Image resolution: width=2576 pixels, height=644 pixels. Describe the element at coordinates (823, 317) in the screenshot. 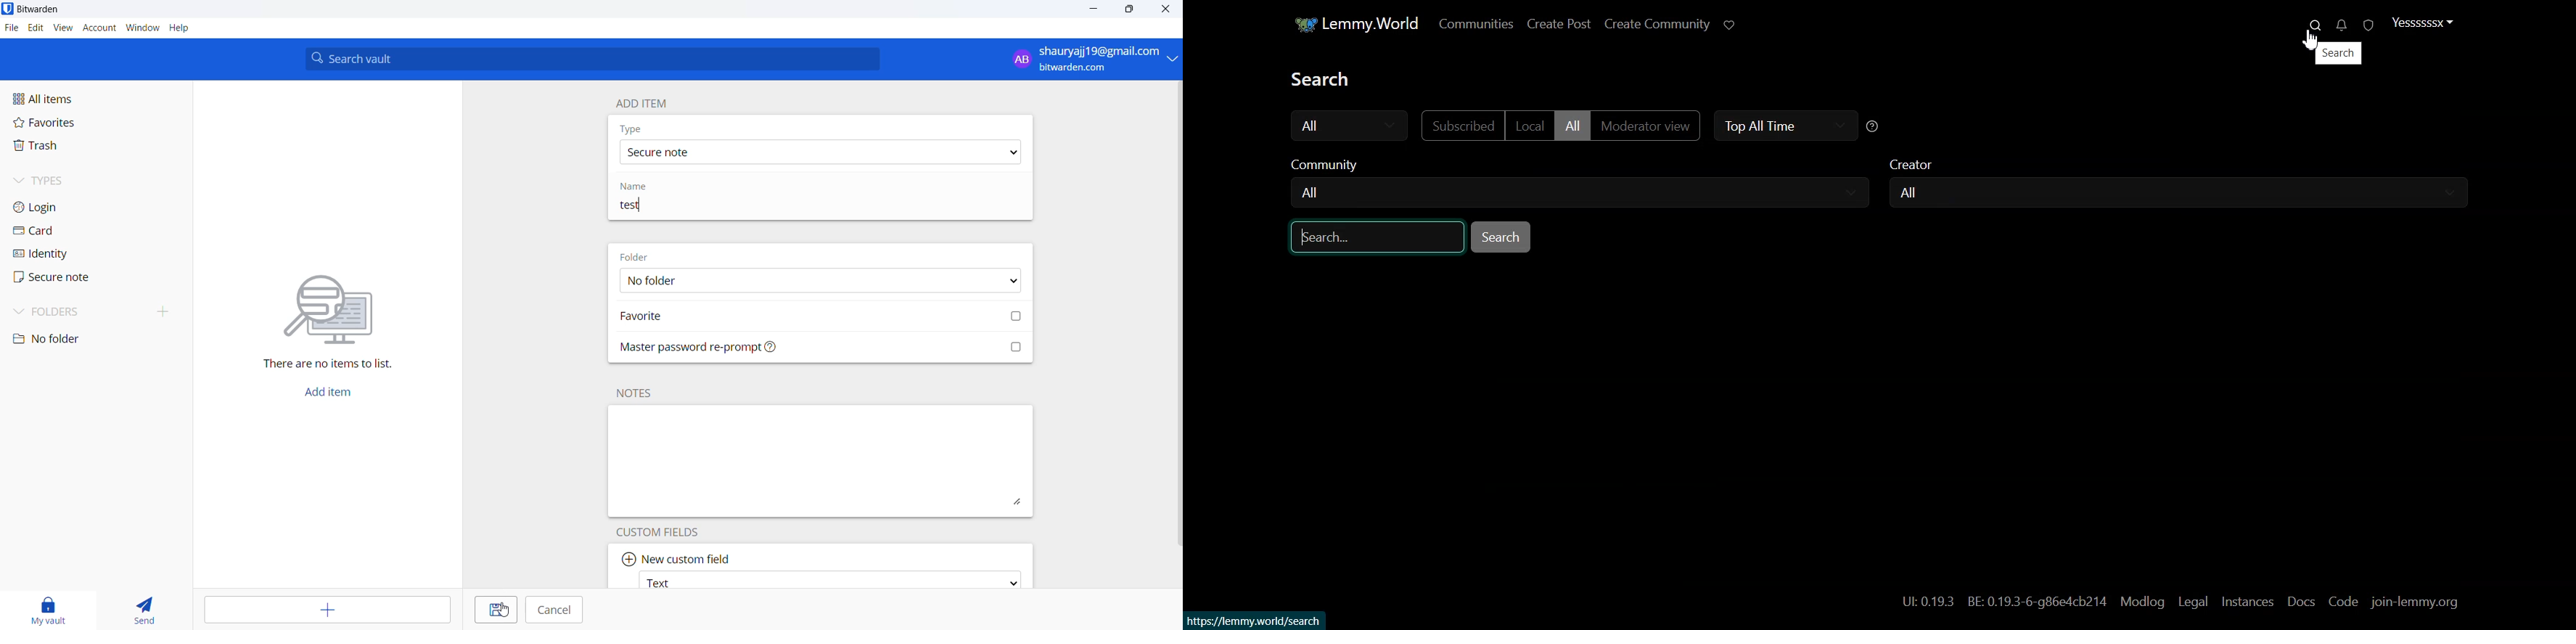

I see `favorite checkbox` at that location.